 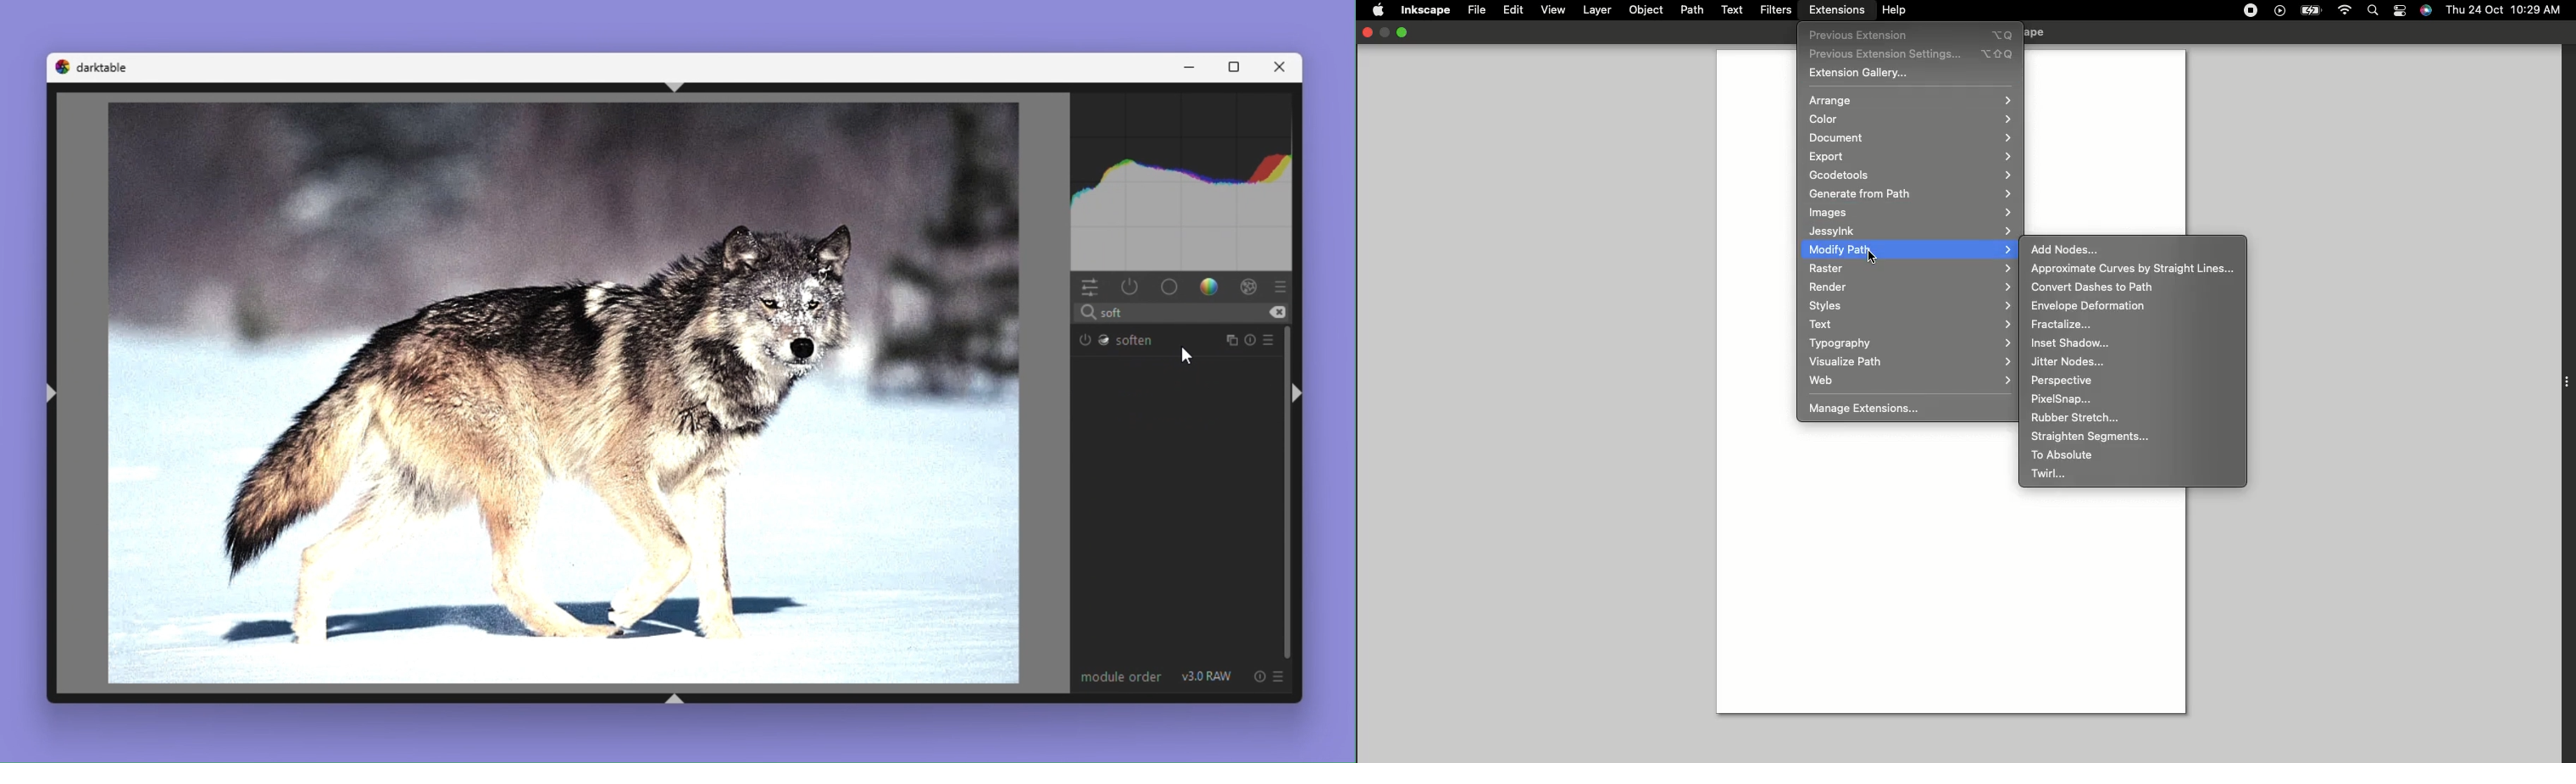 I want to click on Text, so click(x=1734, y=10).